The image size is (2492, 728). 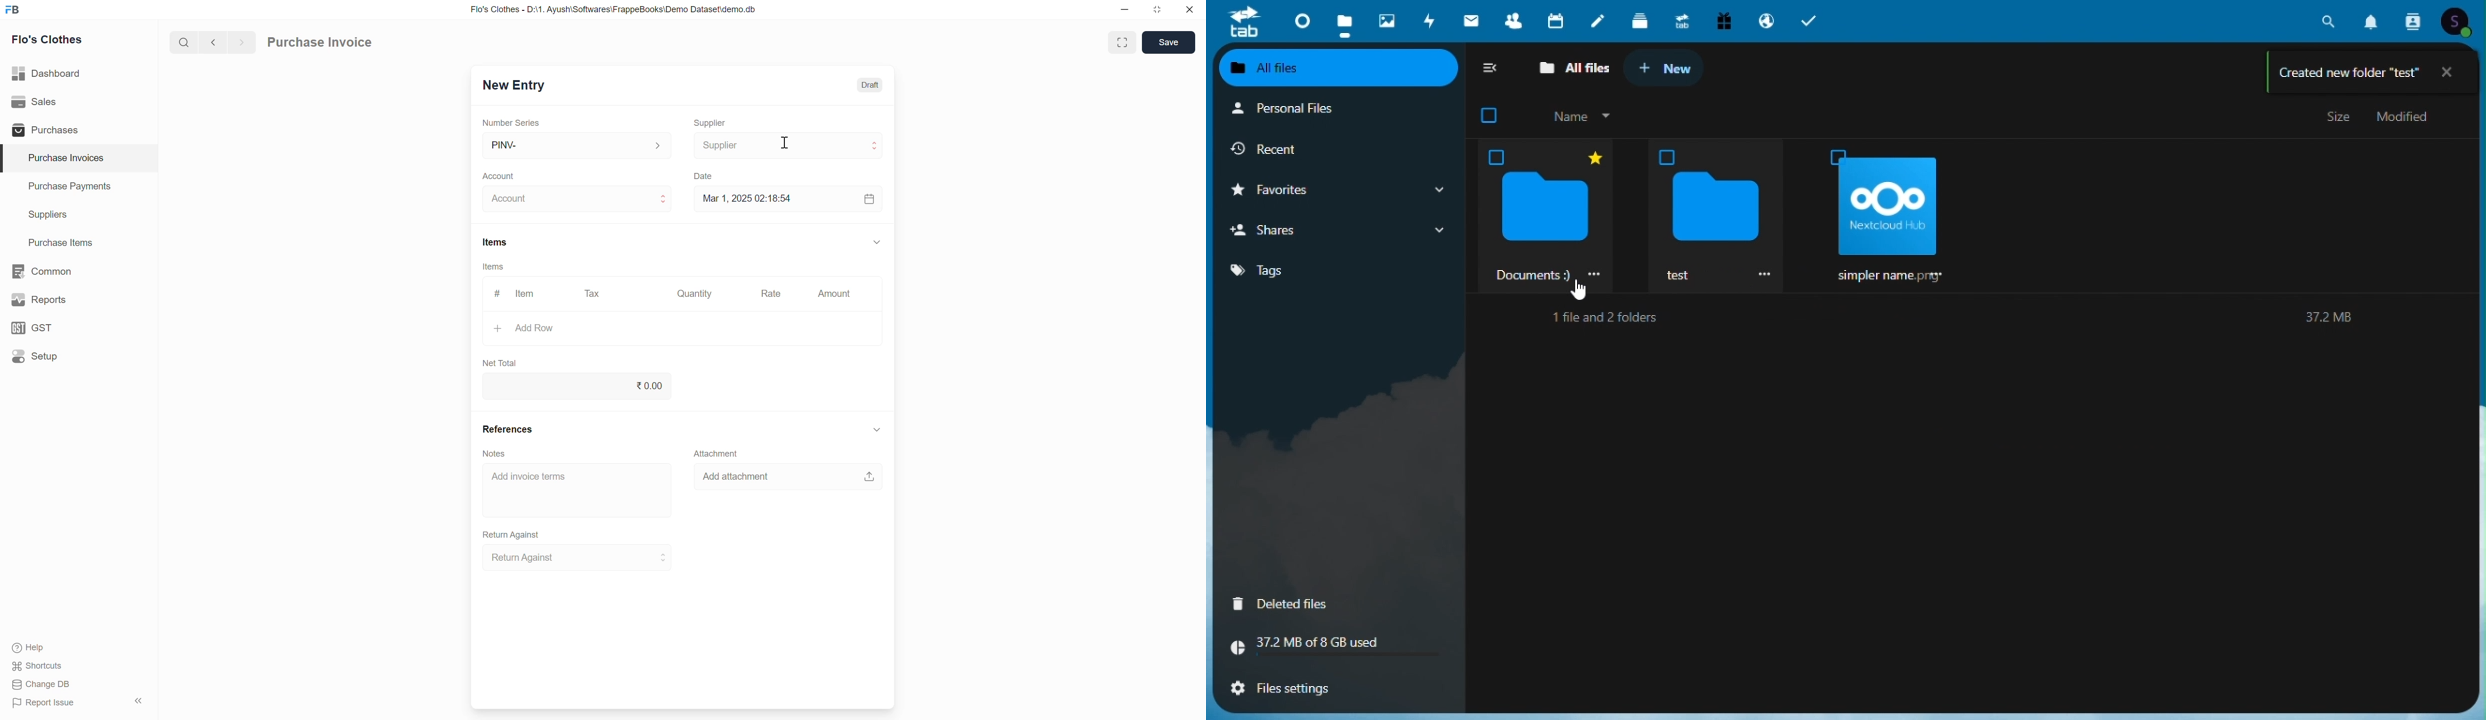 I want to click on oOo, so click(x=1889, y=211).